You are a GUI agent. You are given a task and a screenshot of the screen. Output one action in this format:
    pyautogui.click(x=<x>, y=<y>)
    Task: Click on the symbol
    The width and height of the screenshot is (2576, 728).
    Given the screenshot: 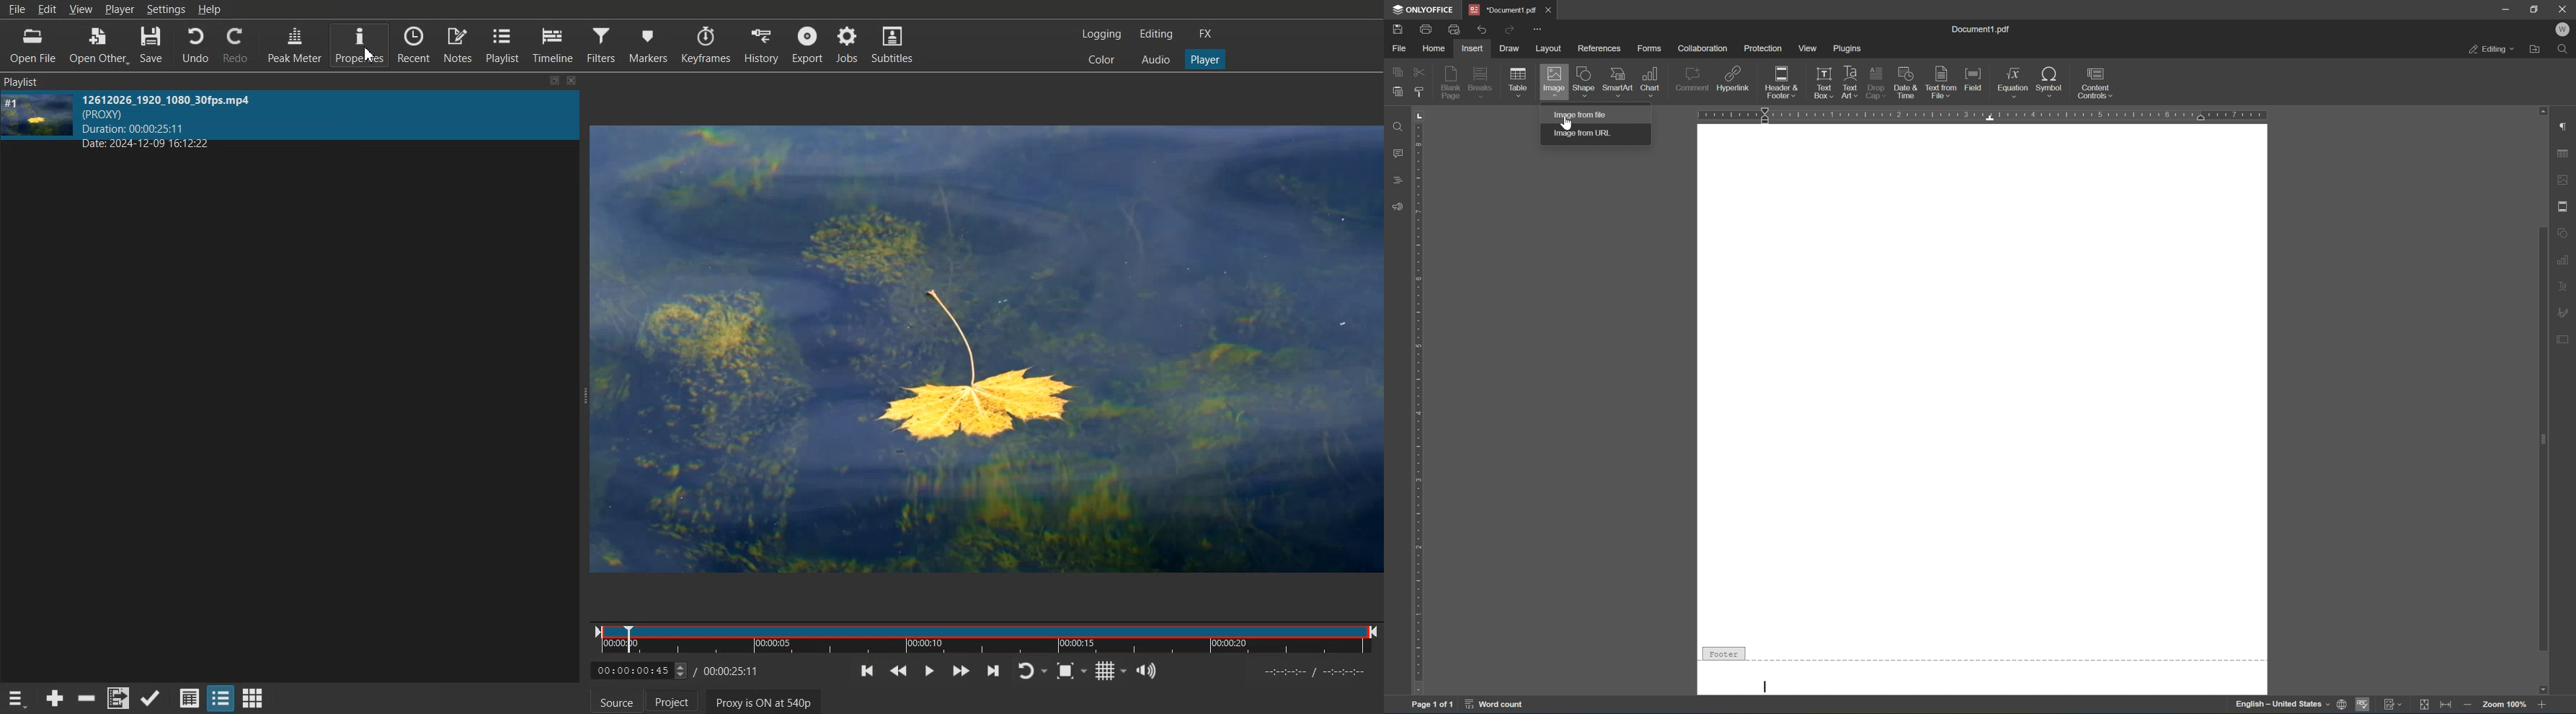 What is the action you would take?
    pyautogui.click(x=2049, y=81)
    